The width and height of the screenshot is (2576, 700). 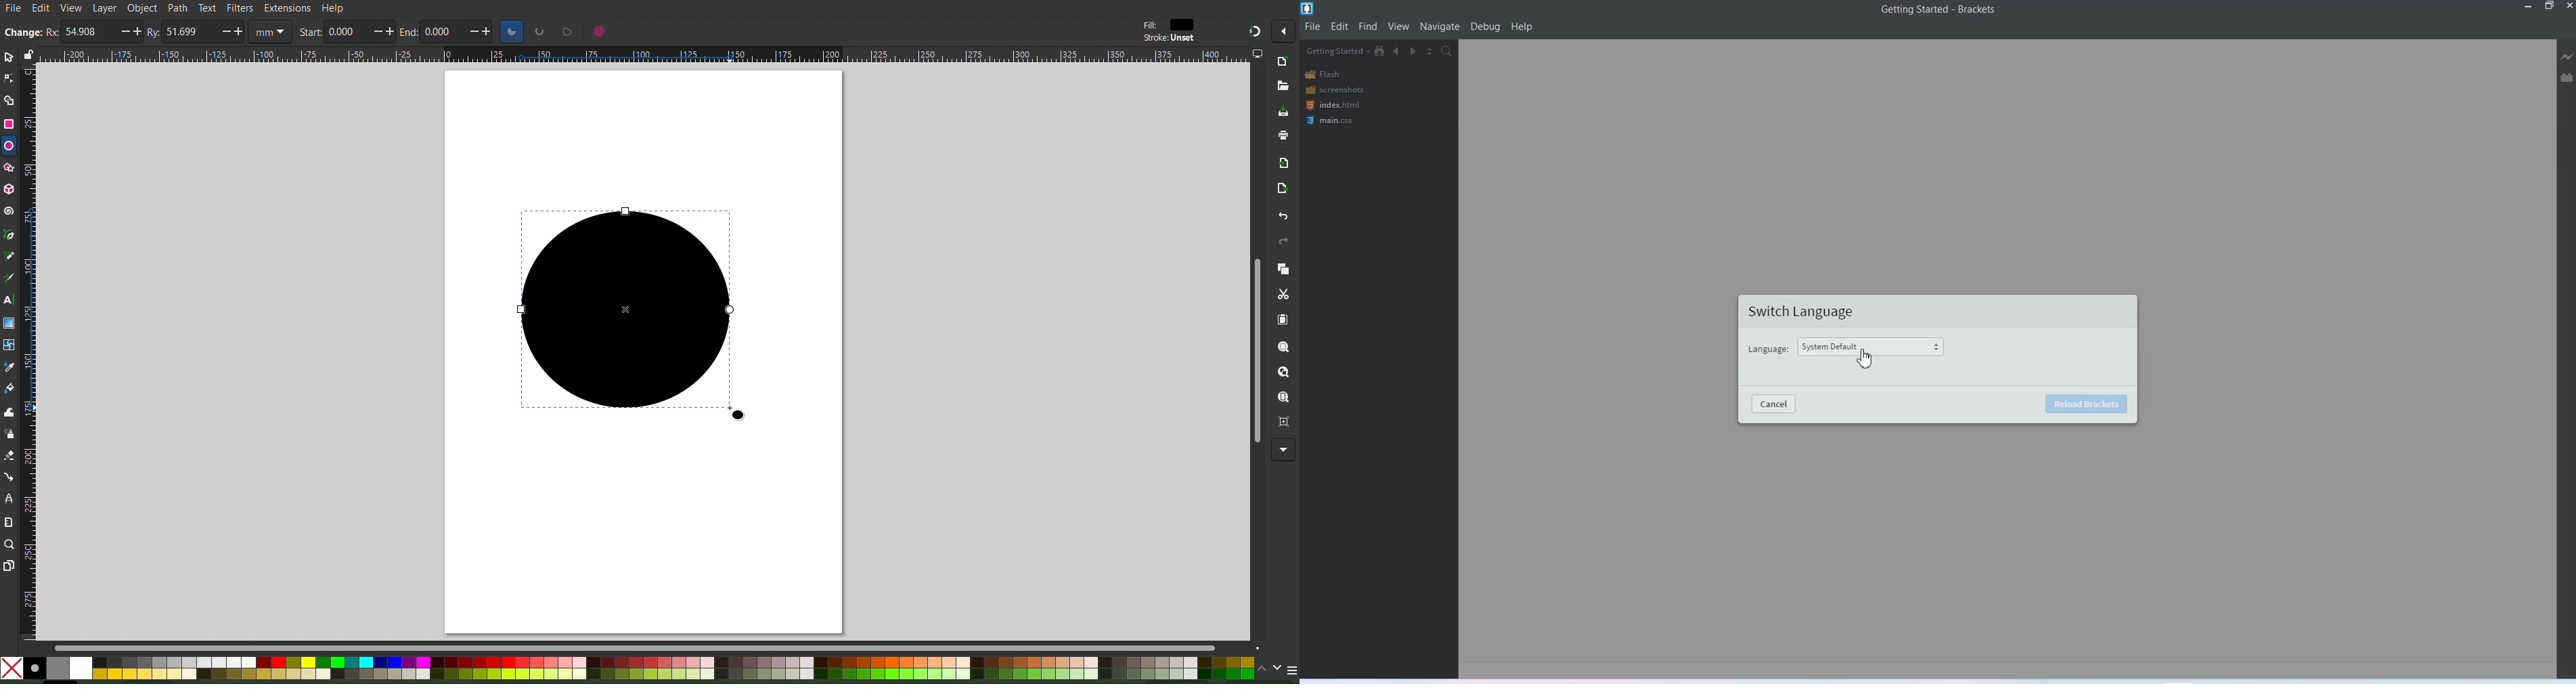 What do you see at coordinates (1283, 214) in the screenshot?
I see `Undo` at bounding box center [1283, 214].